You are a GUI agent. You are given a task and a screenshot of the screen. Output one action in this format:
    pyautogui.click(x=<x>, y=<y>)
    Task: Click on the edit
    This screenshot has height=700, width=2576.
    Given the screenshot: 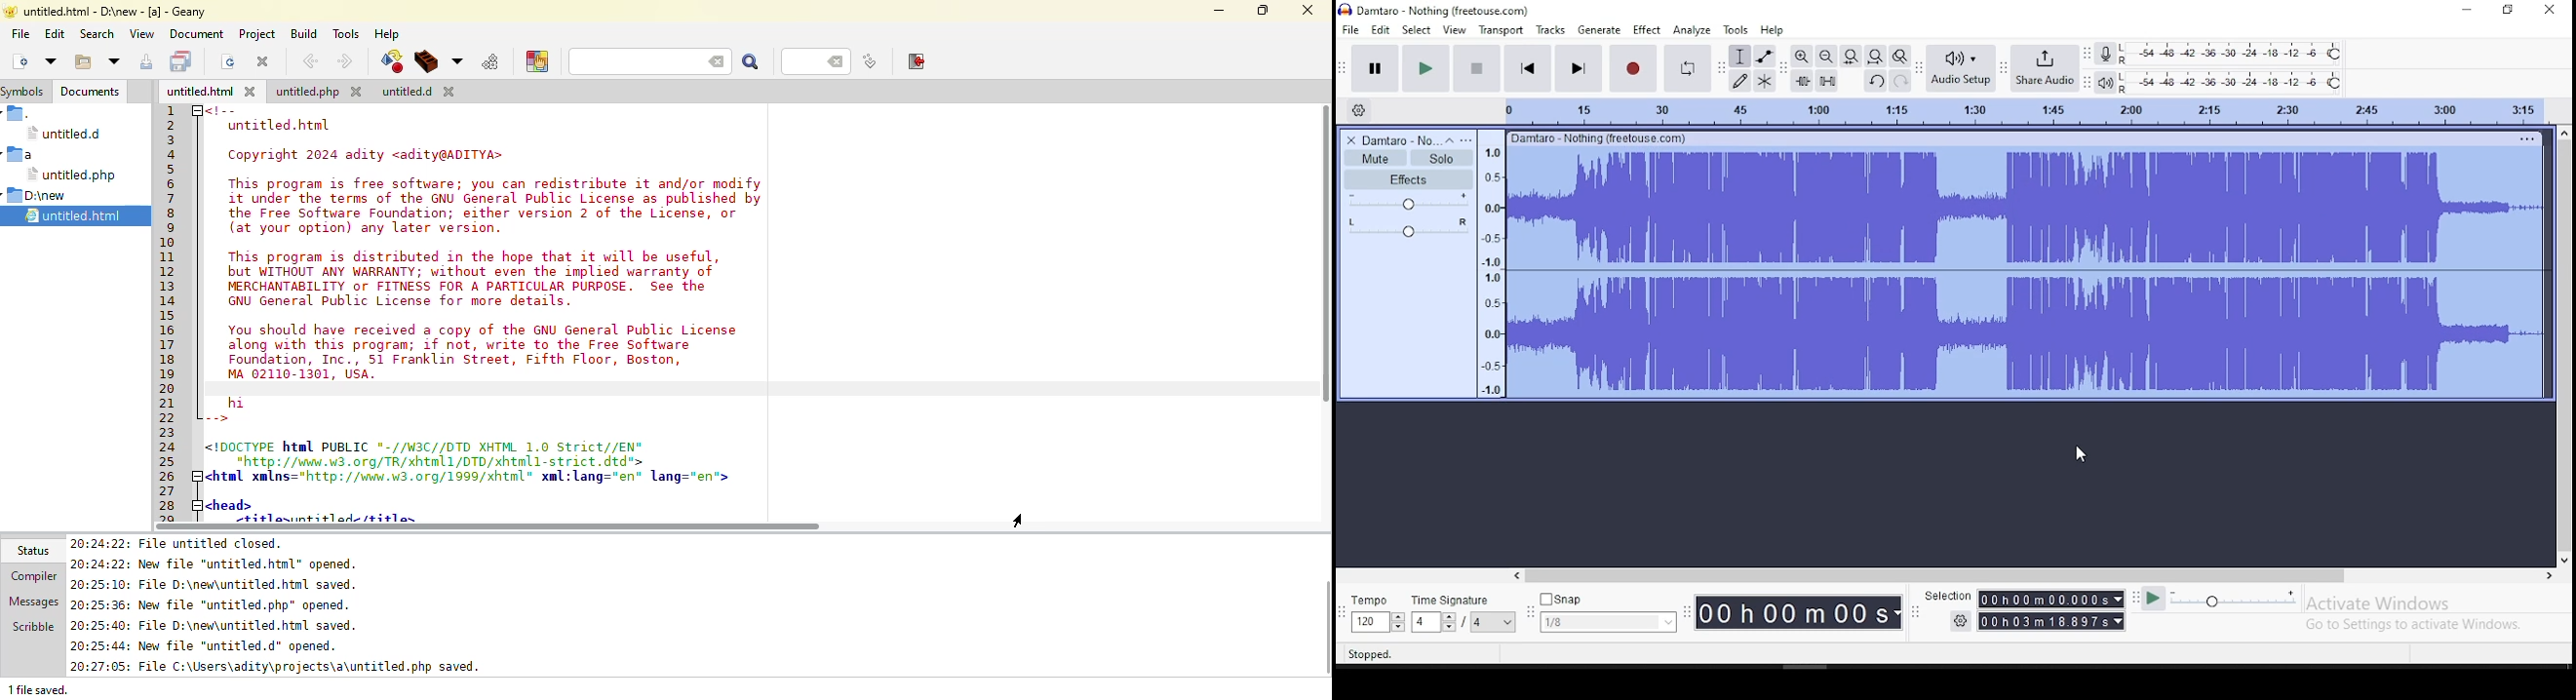 What is the action you would take?
    pyautogui.click(x=1380, y=29)
    